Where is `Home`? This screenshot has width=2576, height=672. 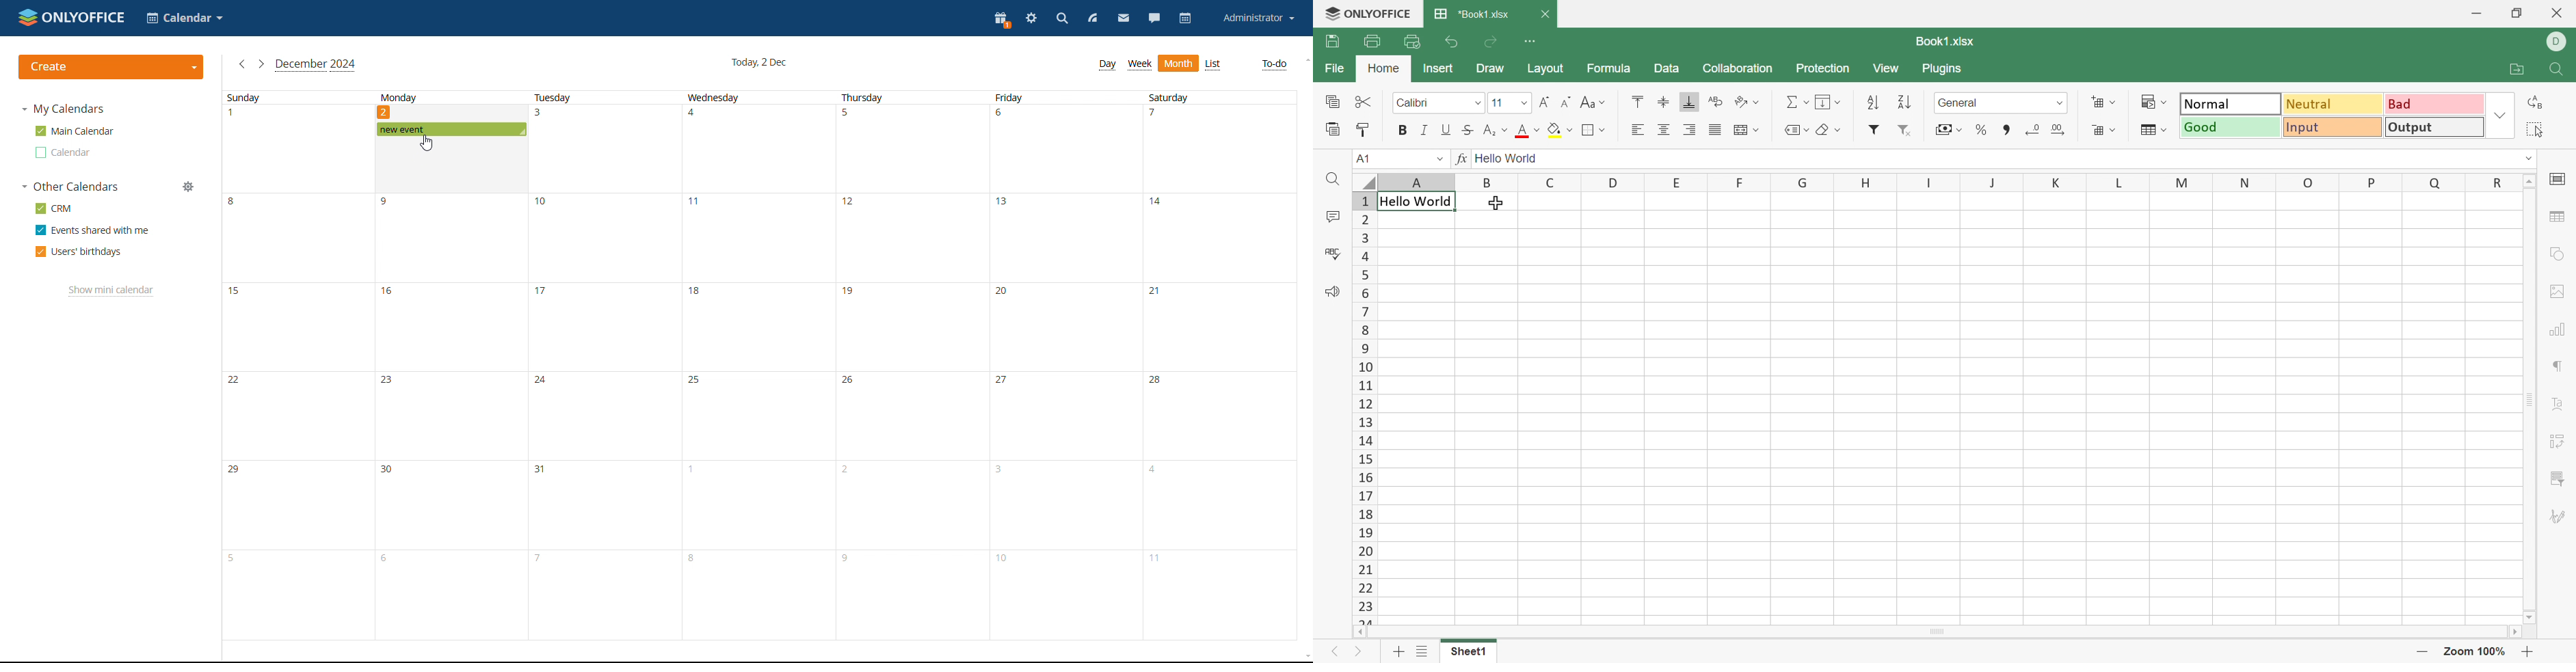
Home is located at coordinates (1383, 68).